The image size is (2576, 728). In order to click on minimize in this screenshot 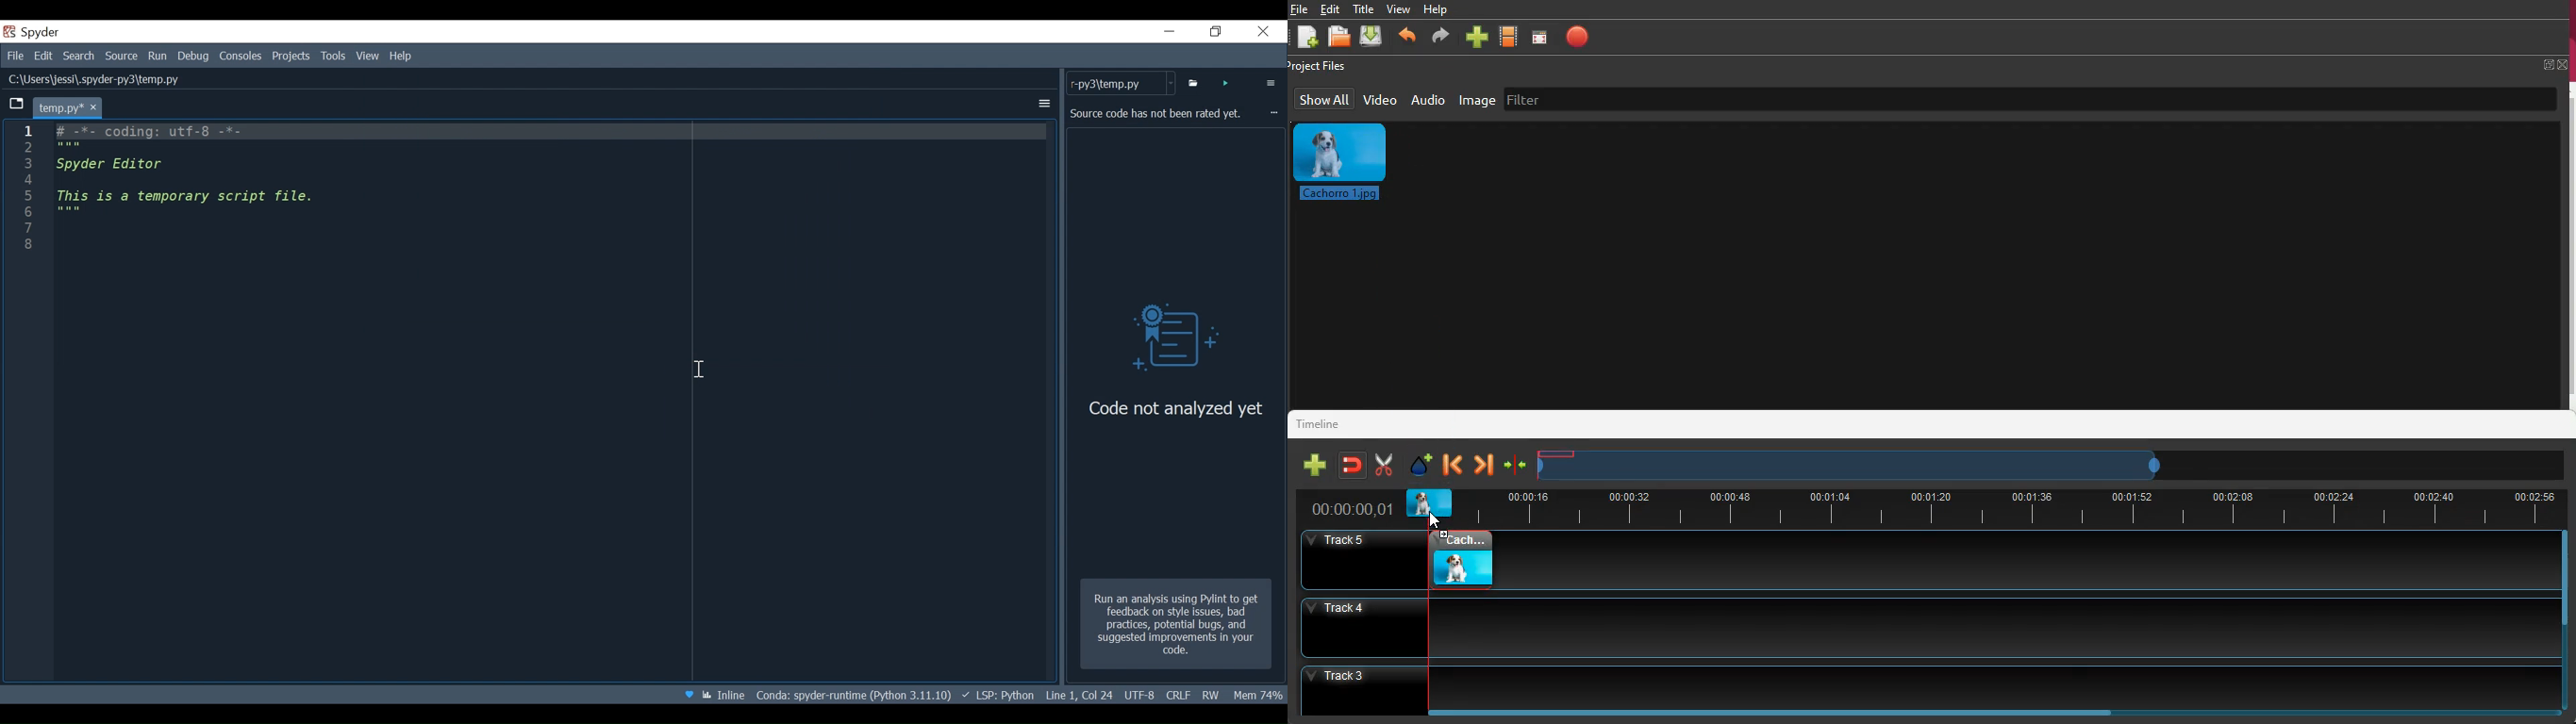, I will do `click(1168, 31)`.